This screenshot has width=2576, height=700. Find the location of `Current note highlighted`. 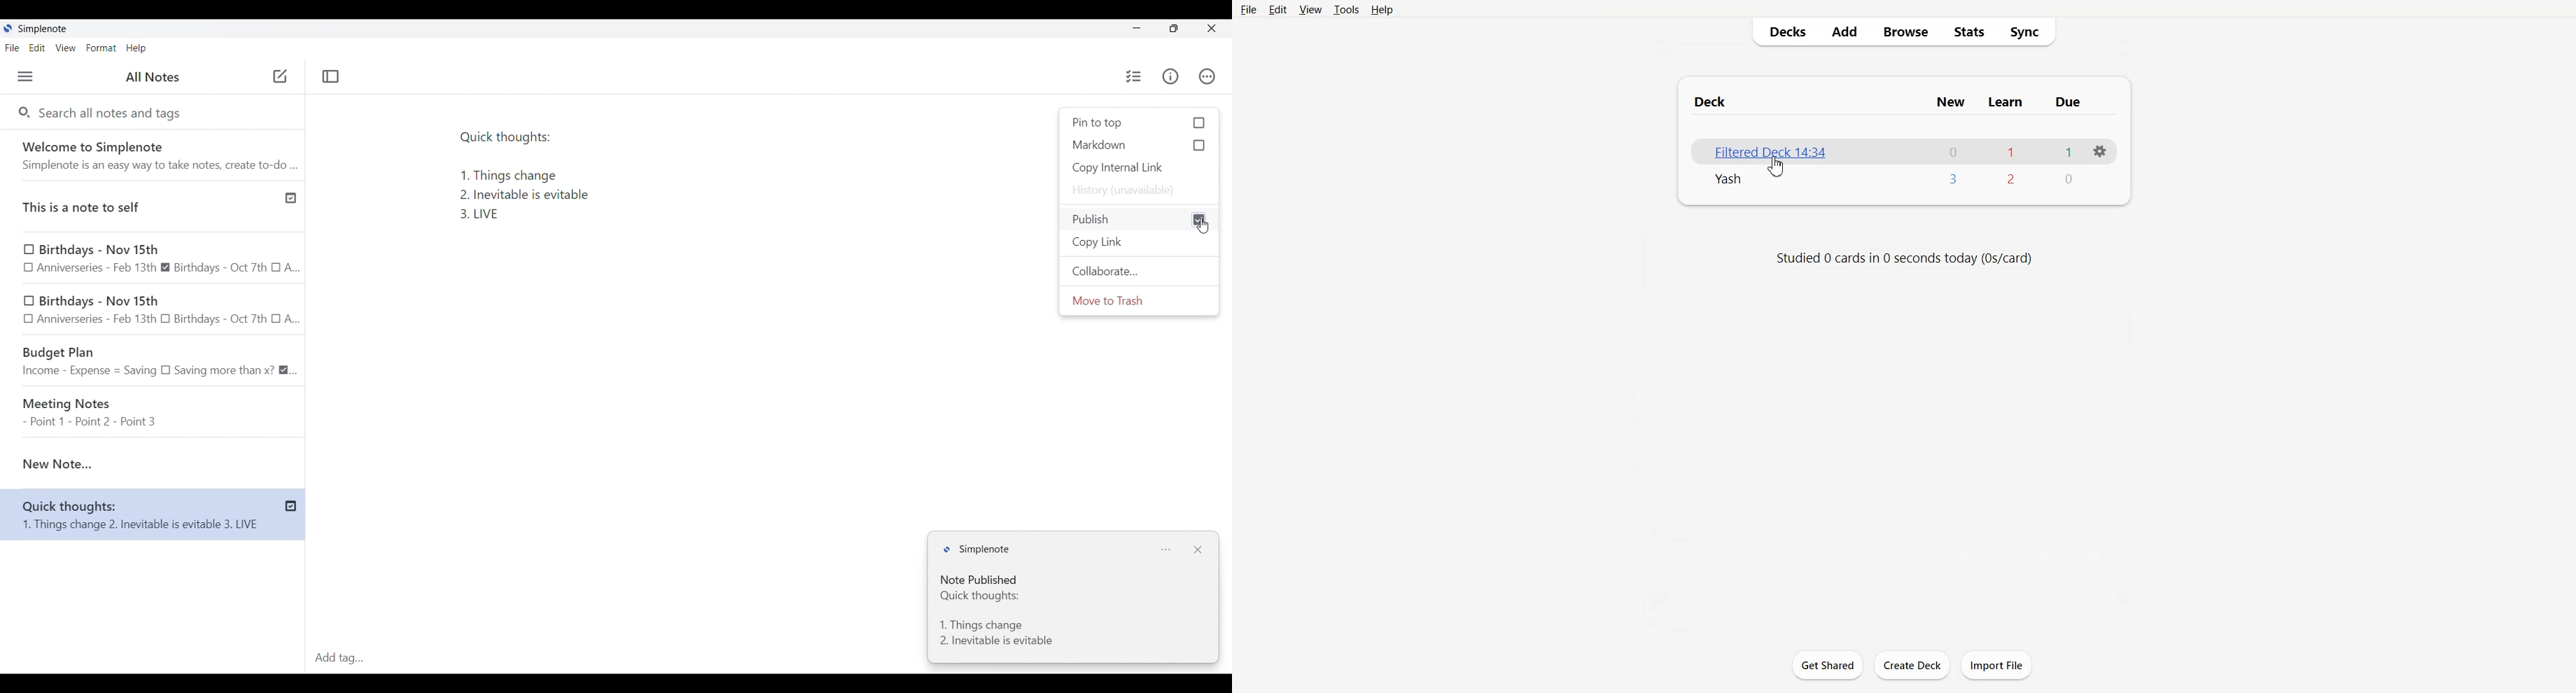

Current note highlighted is located at coordinates (155, 461).